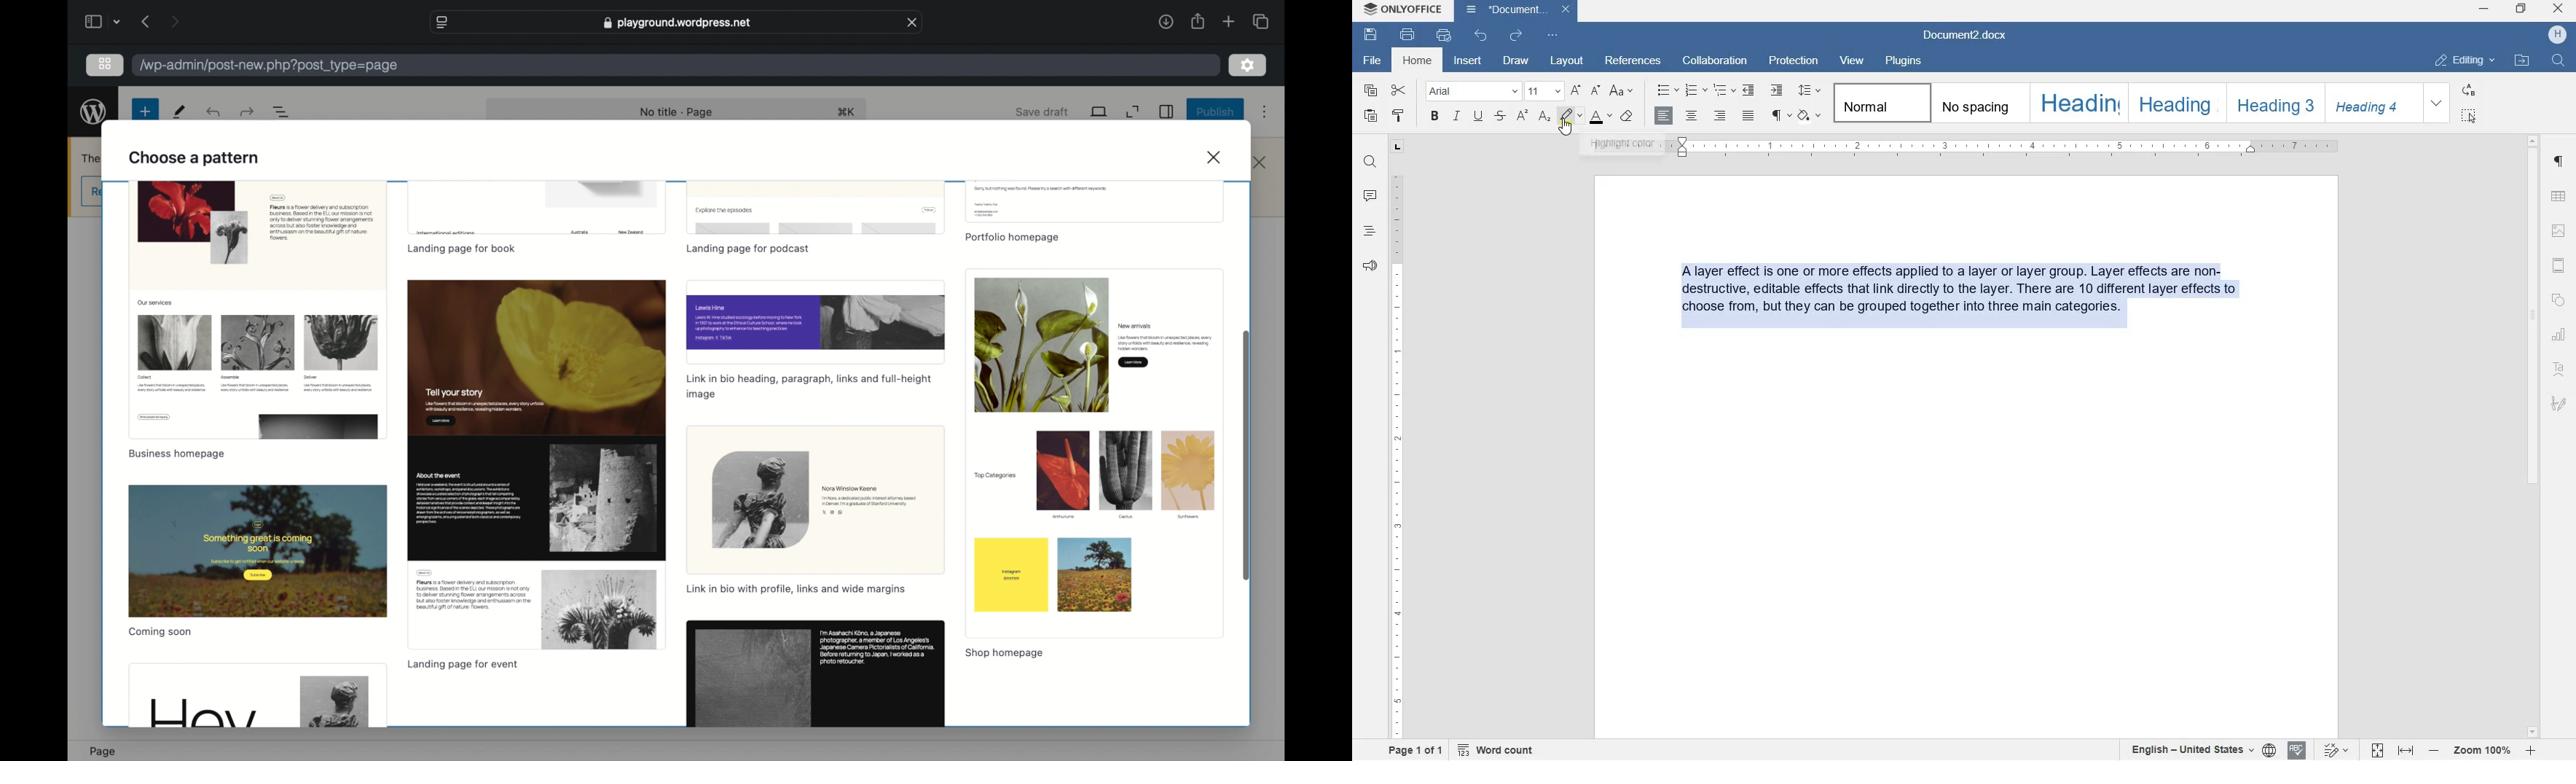 The width and height of the screenshot is (2576, 784). I want to click on FIND, so click(1369, 161).